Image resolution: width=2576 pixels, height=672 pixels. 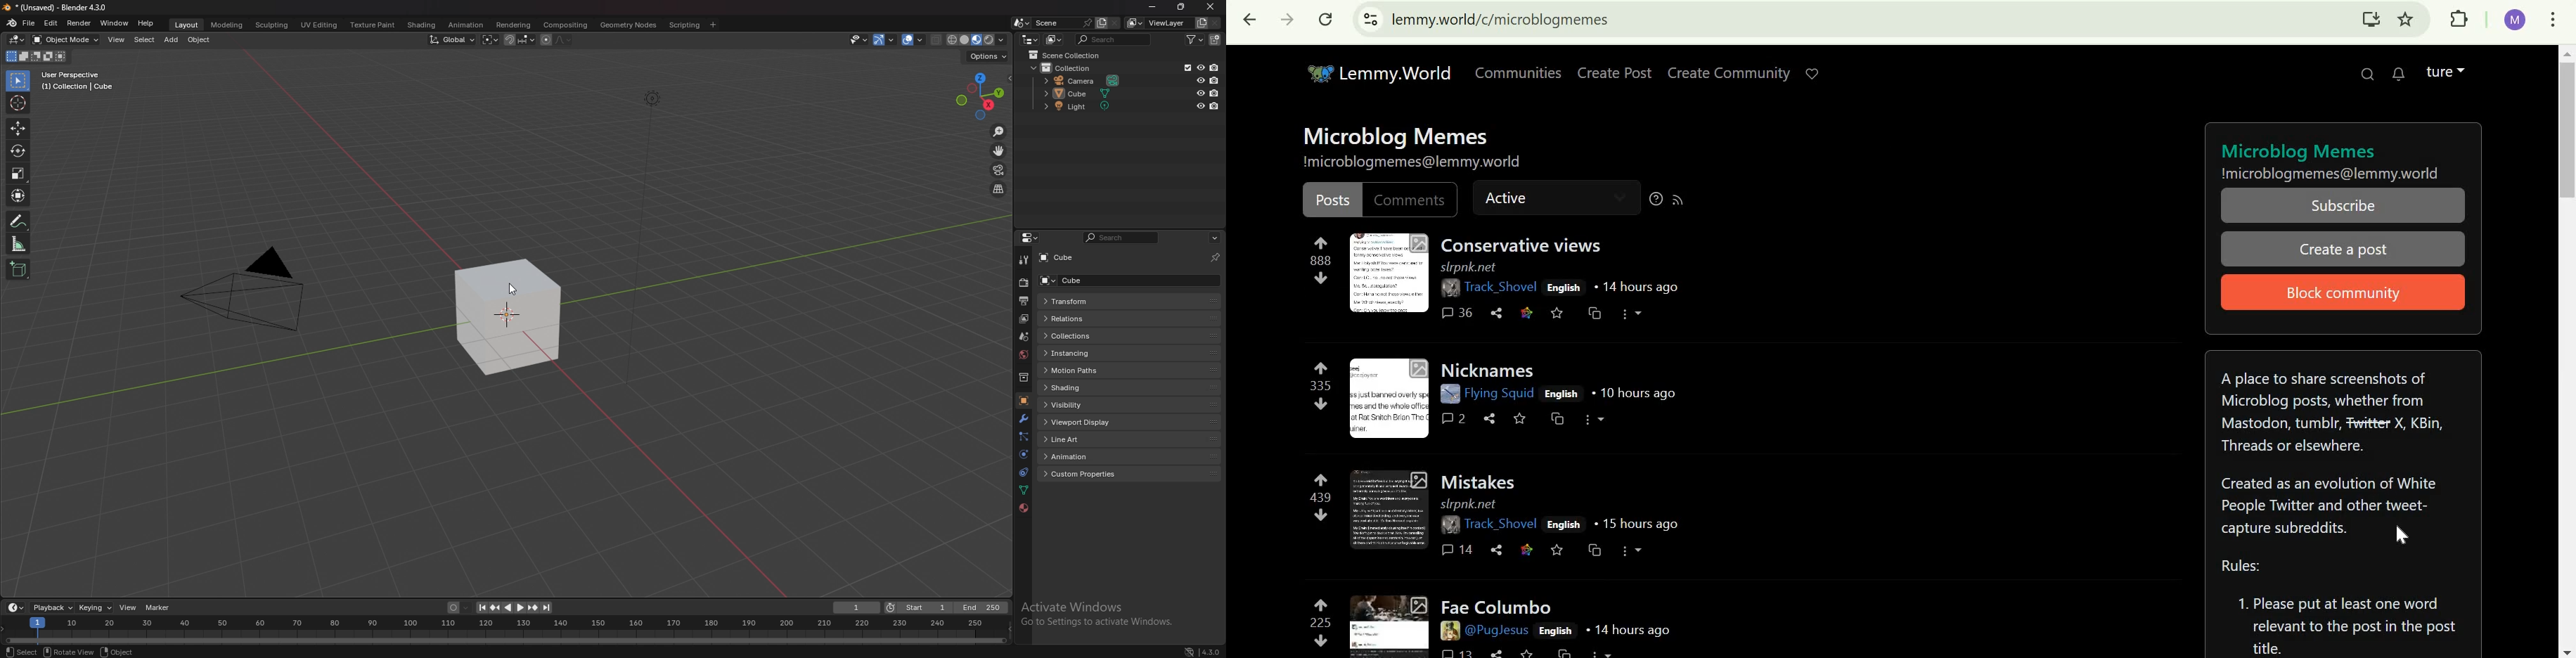 I want to click on toggle pin id, so click(x=1216, y=256).